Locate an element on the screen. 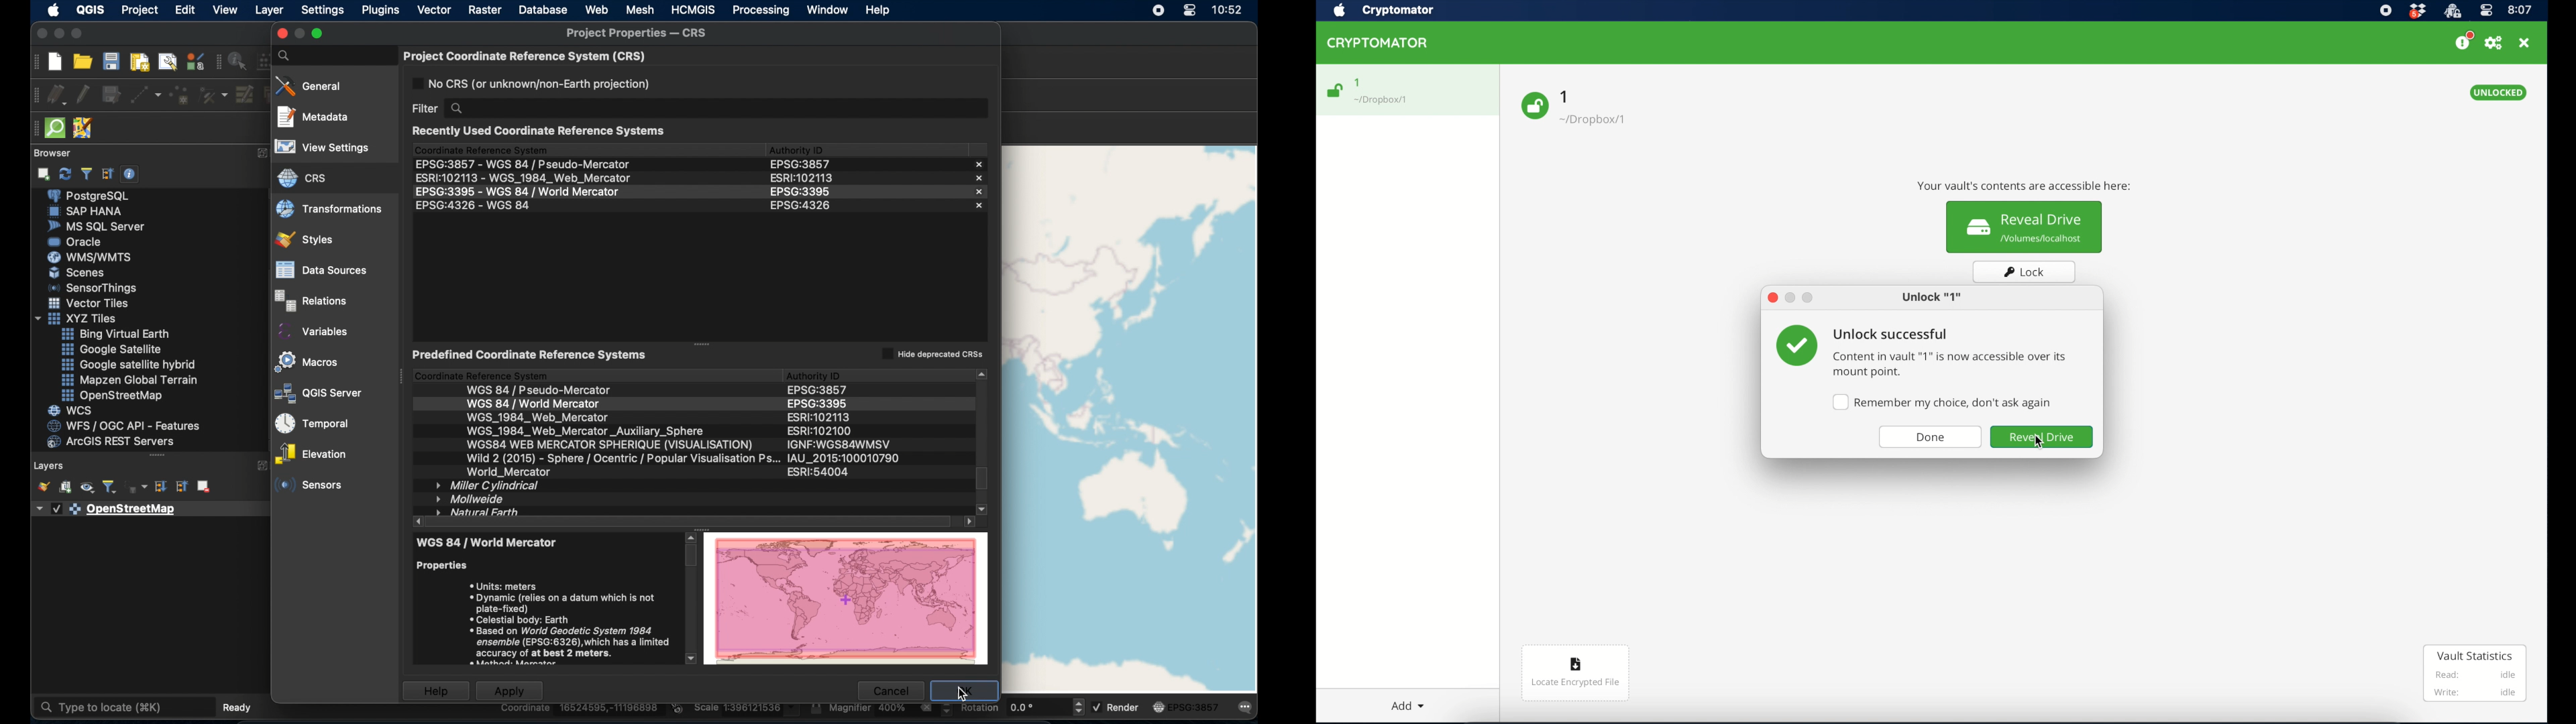  screen recorder icon is located at coordinates (2386, 10).